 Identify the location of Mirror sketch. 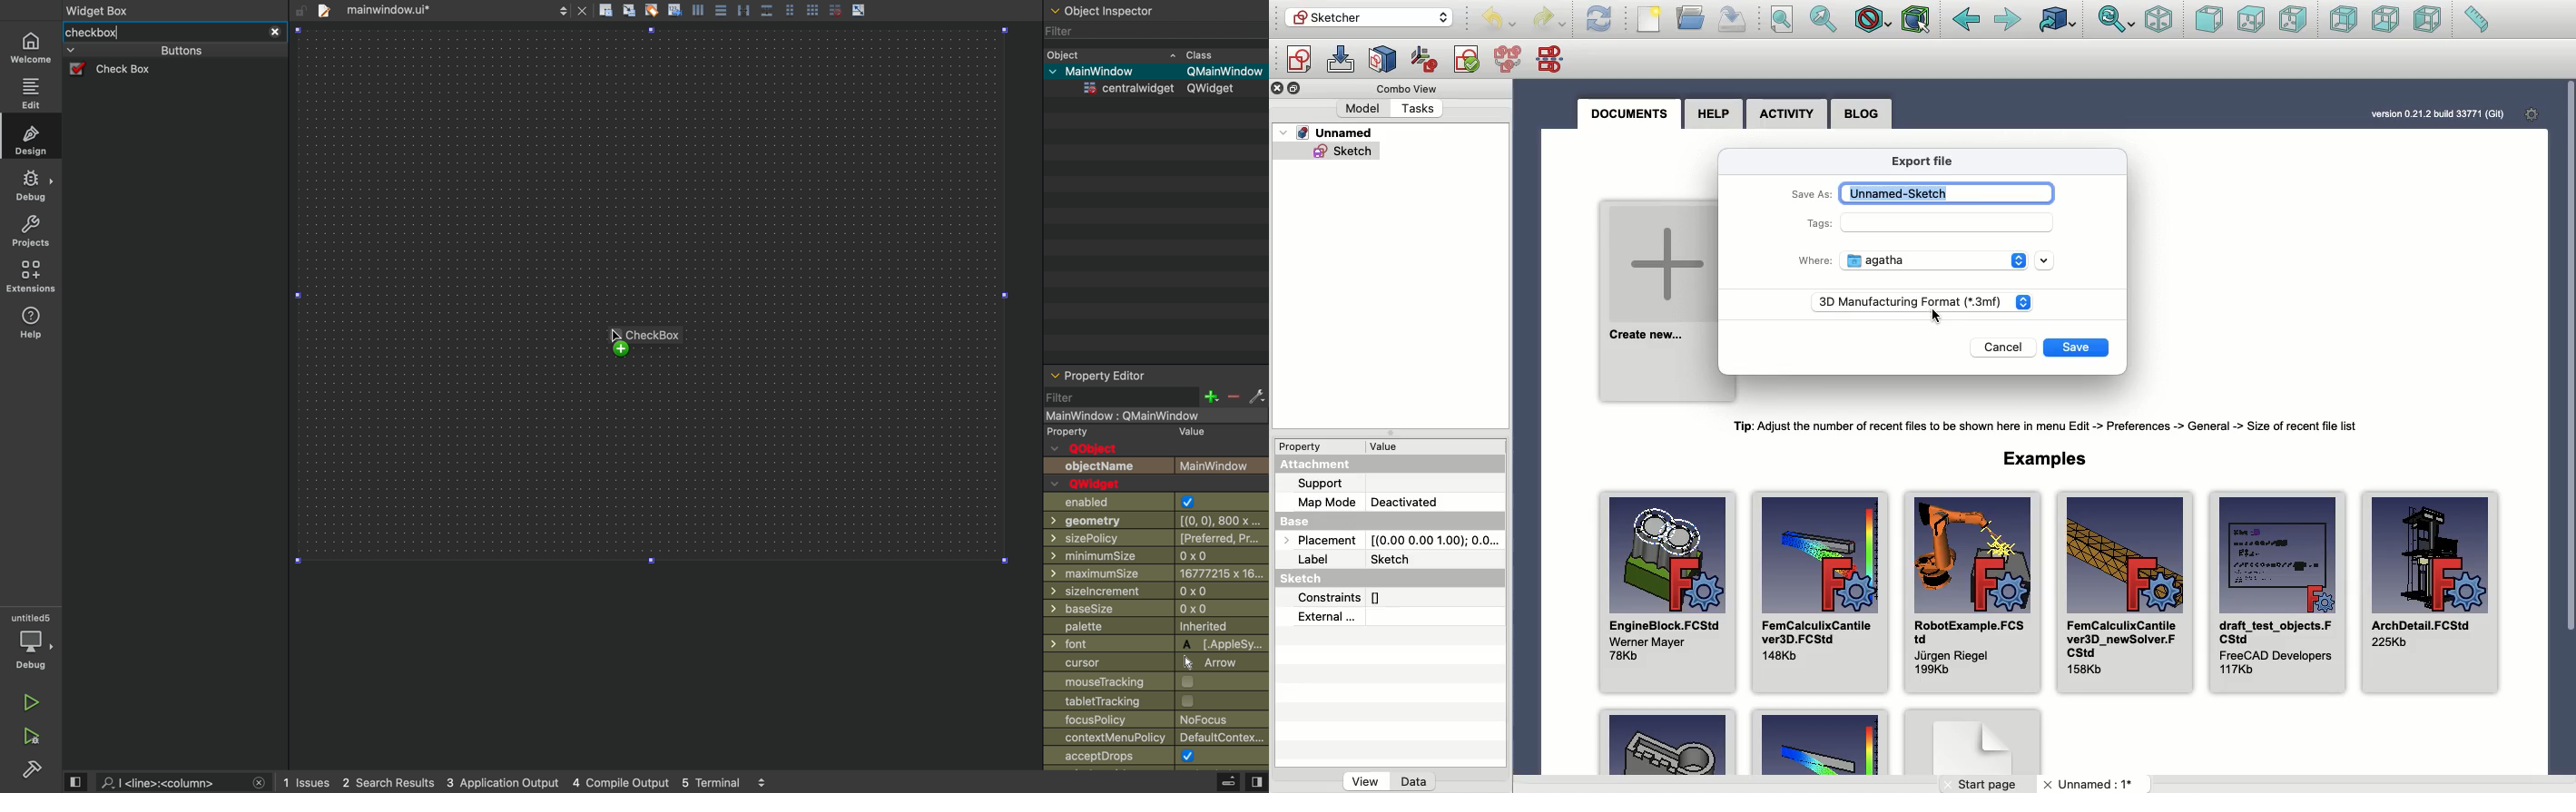
(1553, 60).